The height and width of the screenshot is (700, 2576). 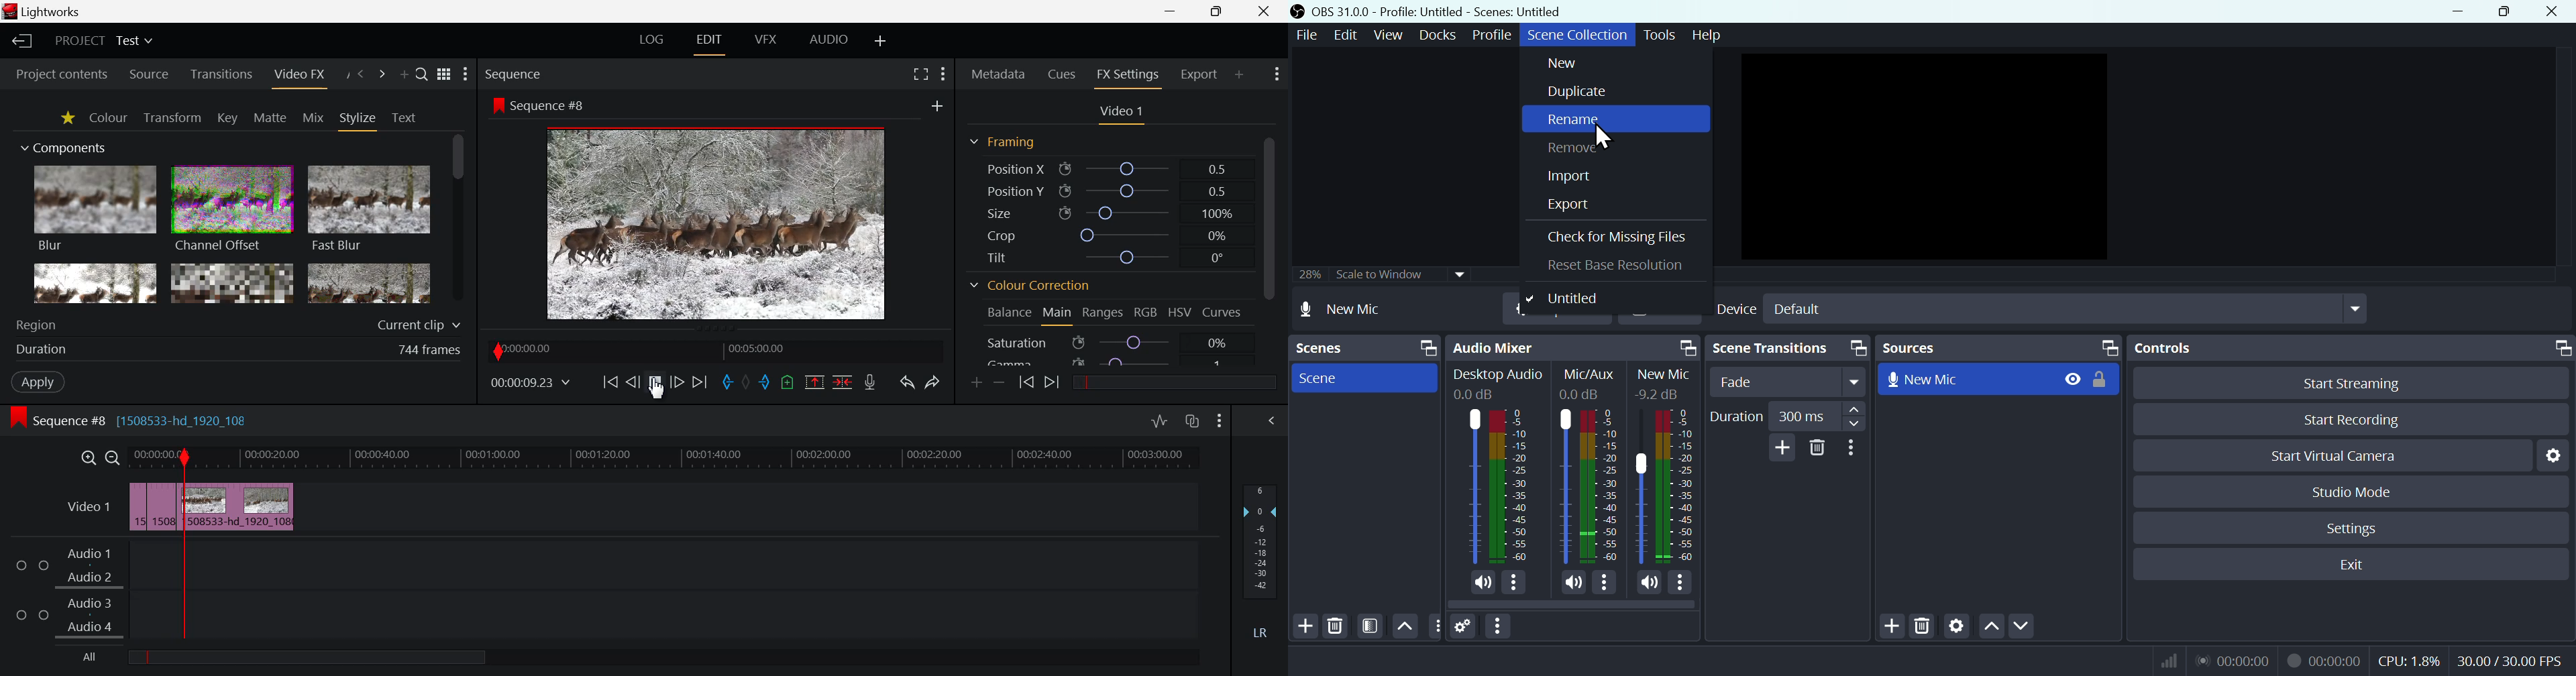 What do you see at coordinates (2323, 661) in the screenshot?
I see `Recording Status` at bounding box center [2323, 661].